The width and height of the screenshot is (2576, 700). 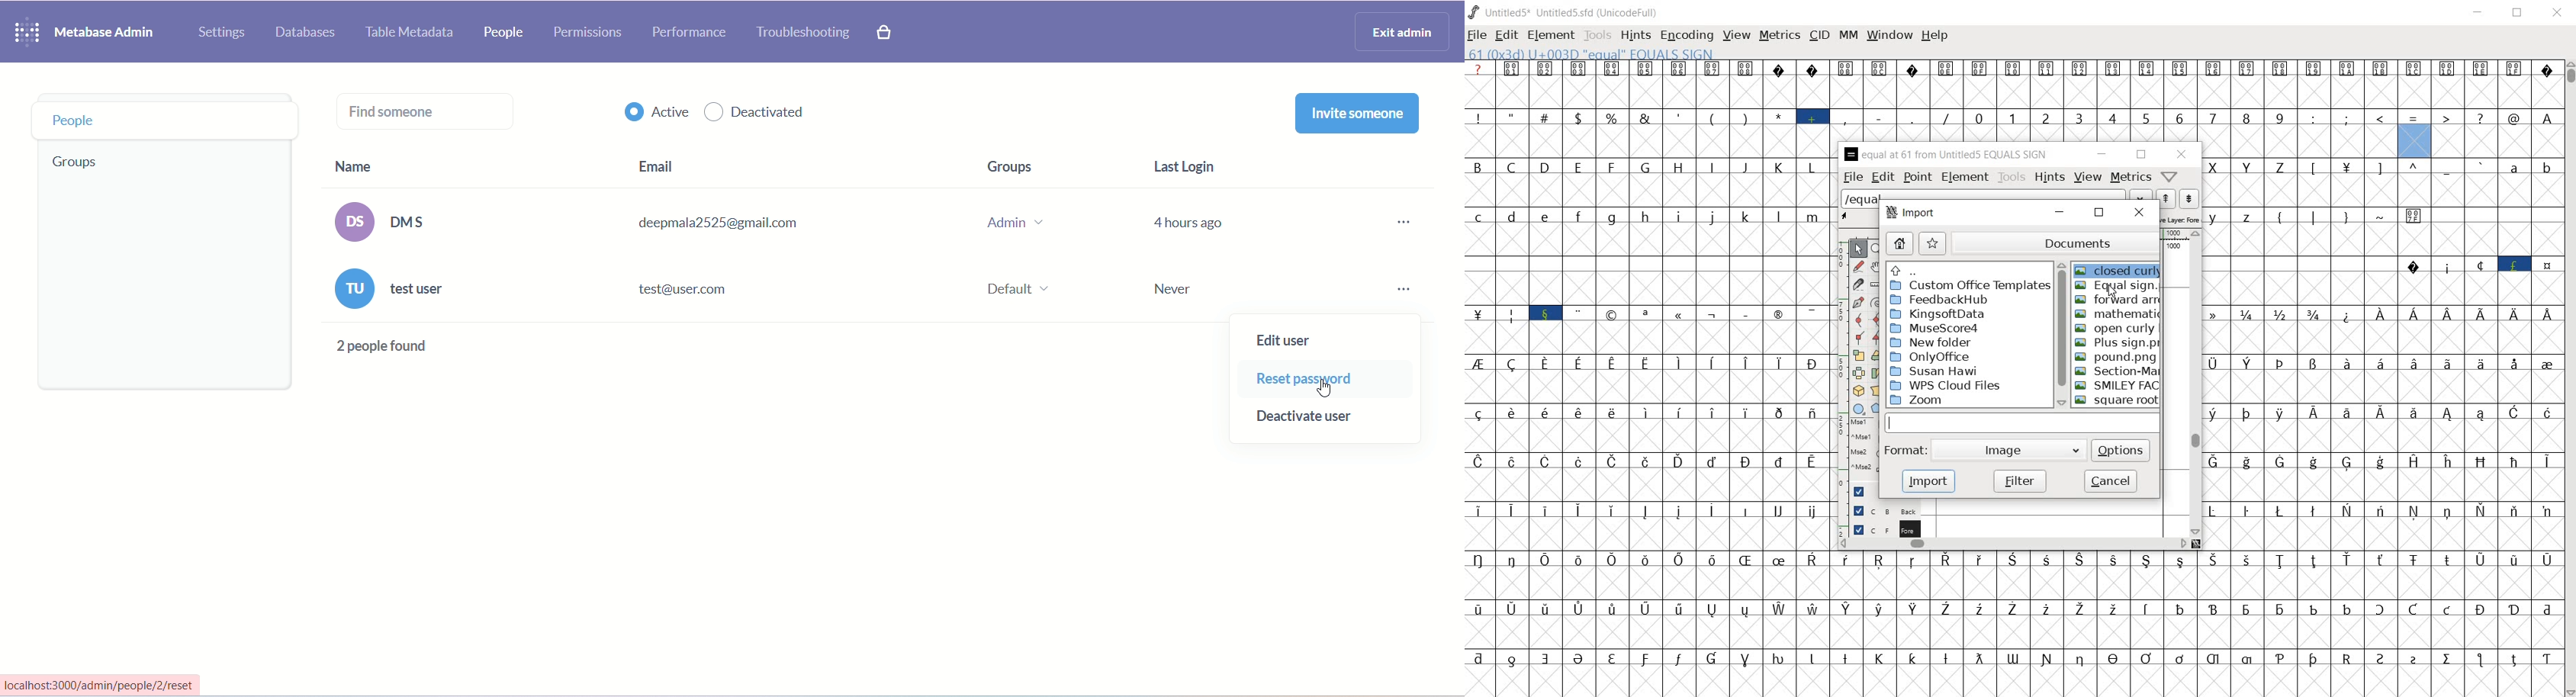 What do you see at coordinates (2112, 100) in the screenshot?
I see `glyph characters` at bounding box center [2112, 100].